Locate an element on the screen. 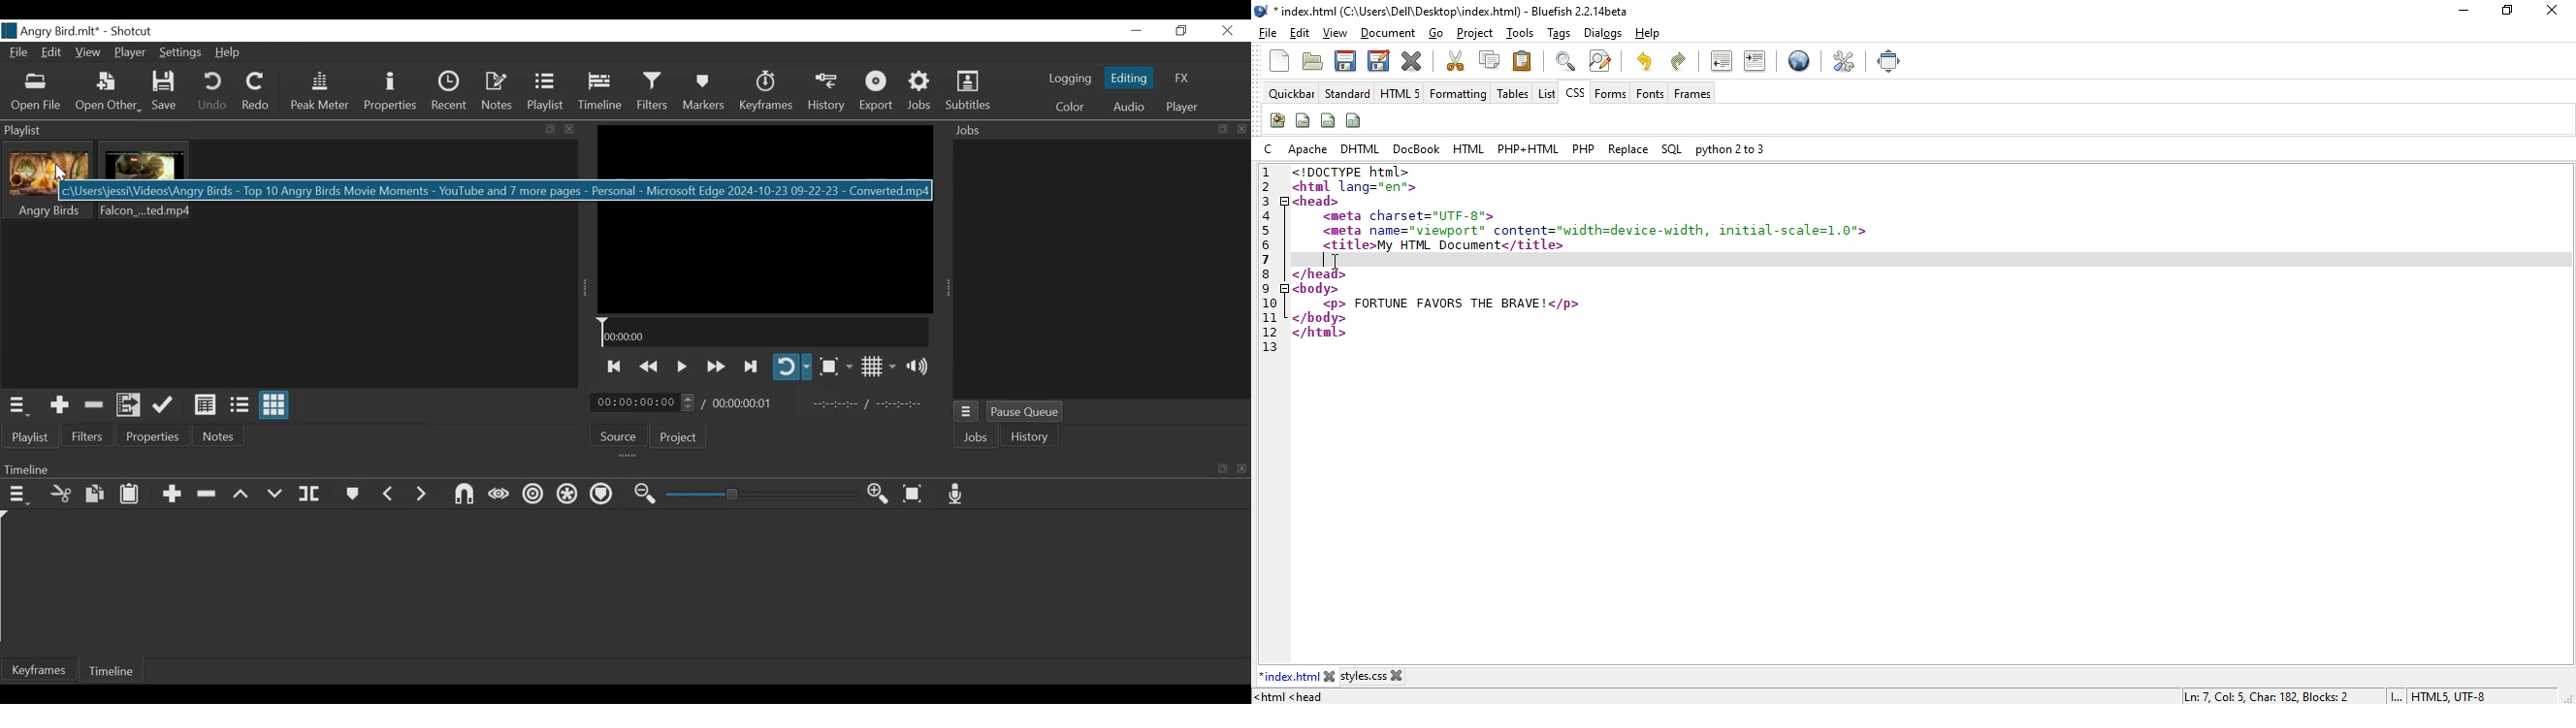 The height and width of the screenshot is (728, 2576). minimize is located at coordinates (2460, 11).